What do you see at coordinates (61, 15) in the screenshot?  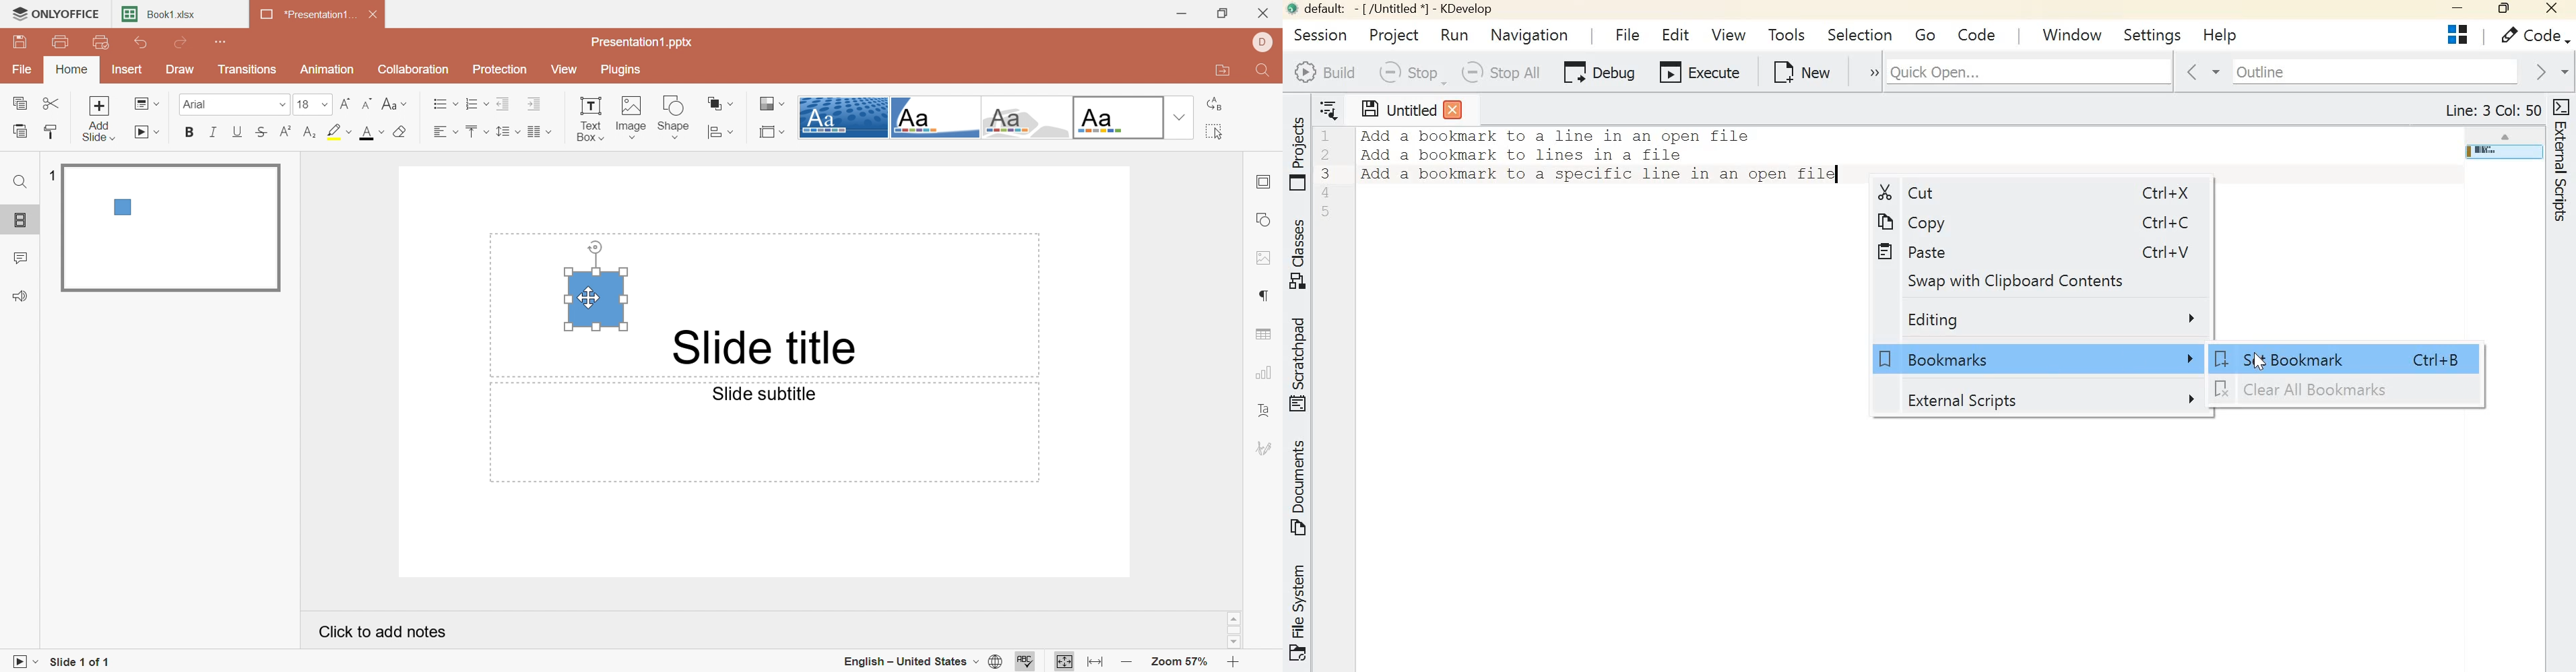 I see `ONLYOFFICE` at bounding box center [61, 15].